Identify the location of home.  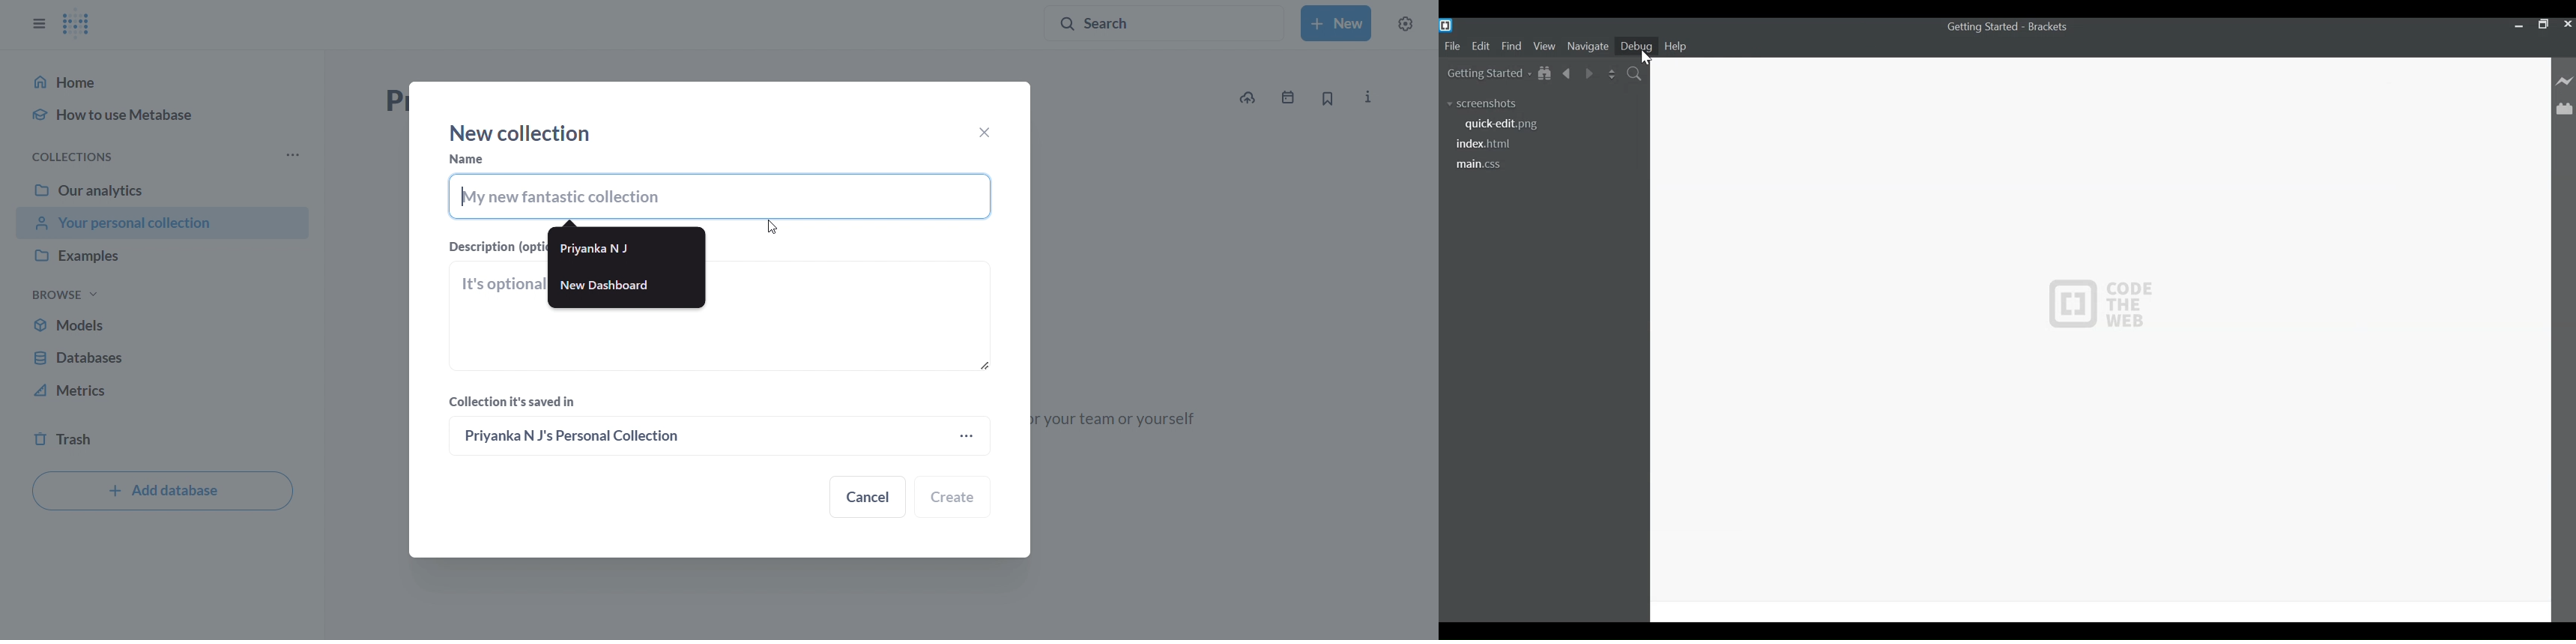
(162, 81).